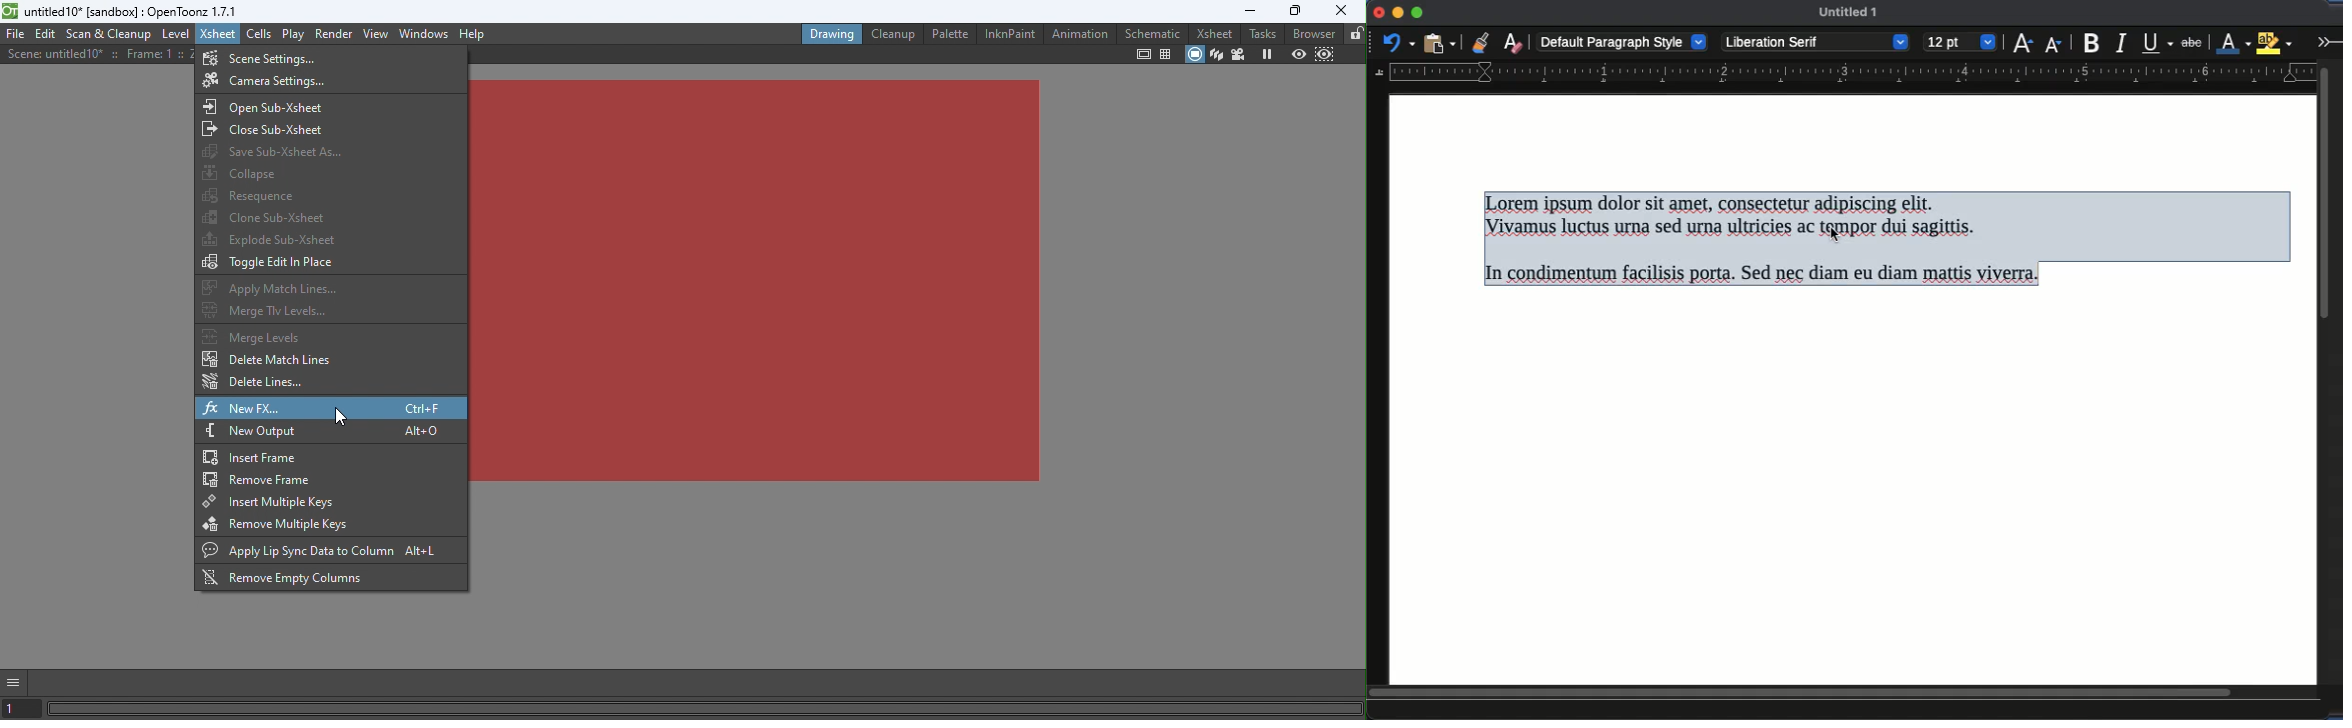  Describe the element at coordinates (1399, 42) in the screenshot. I see `undo` at that location.